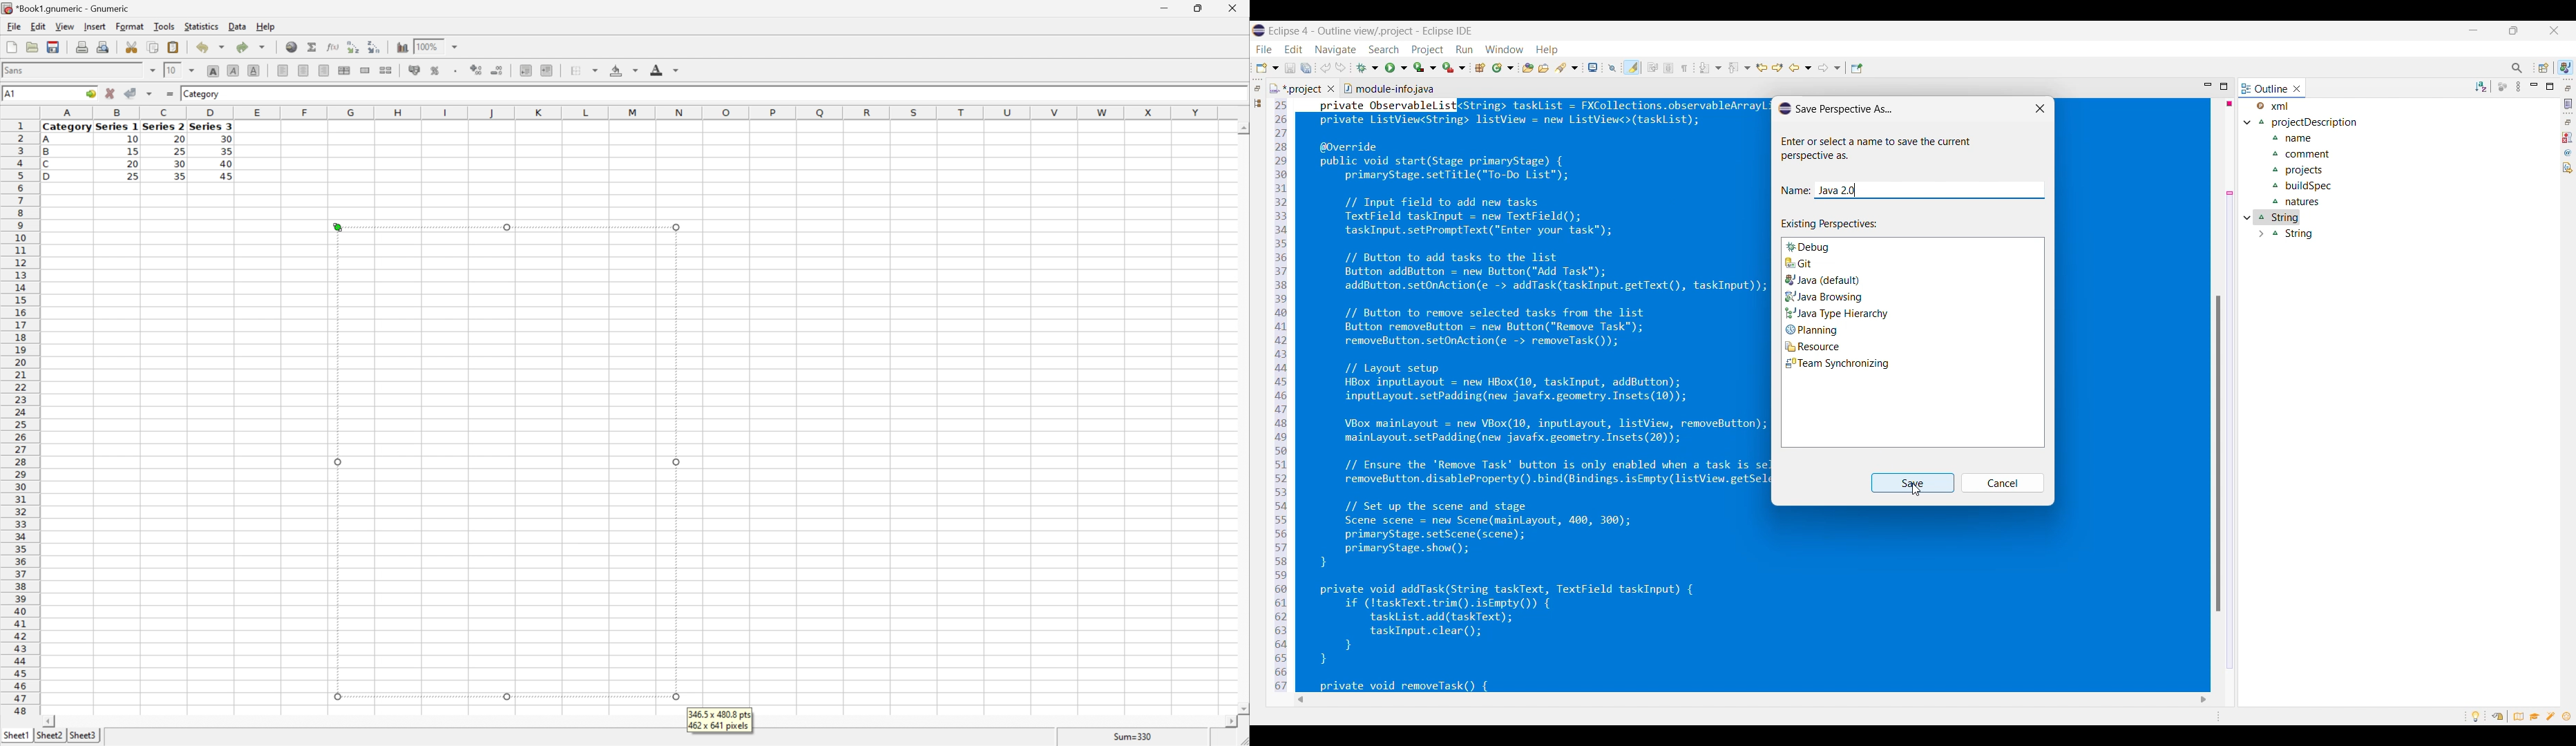  Describe the element at coordinates (83, 735) in the screenshot. I see `Sheet3` at that location.